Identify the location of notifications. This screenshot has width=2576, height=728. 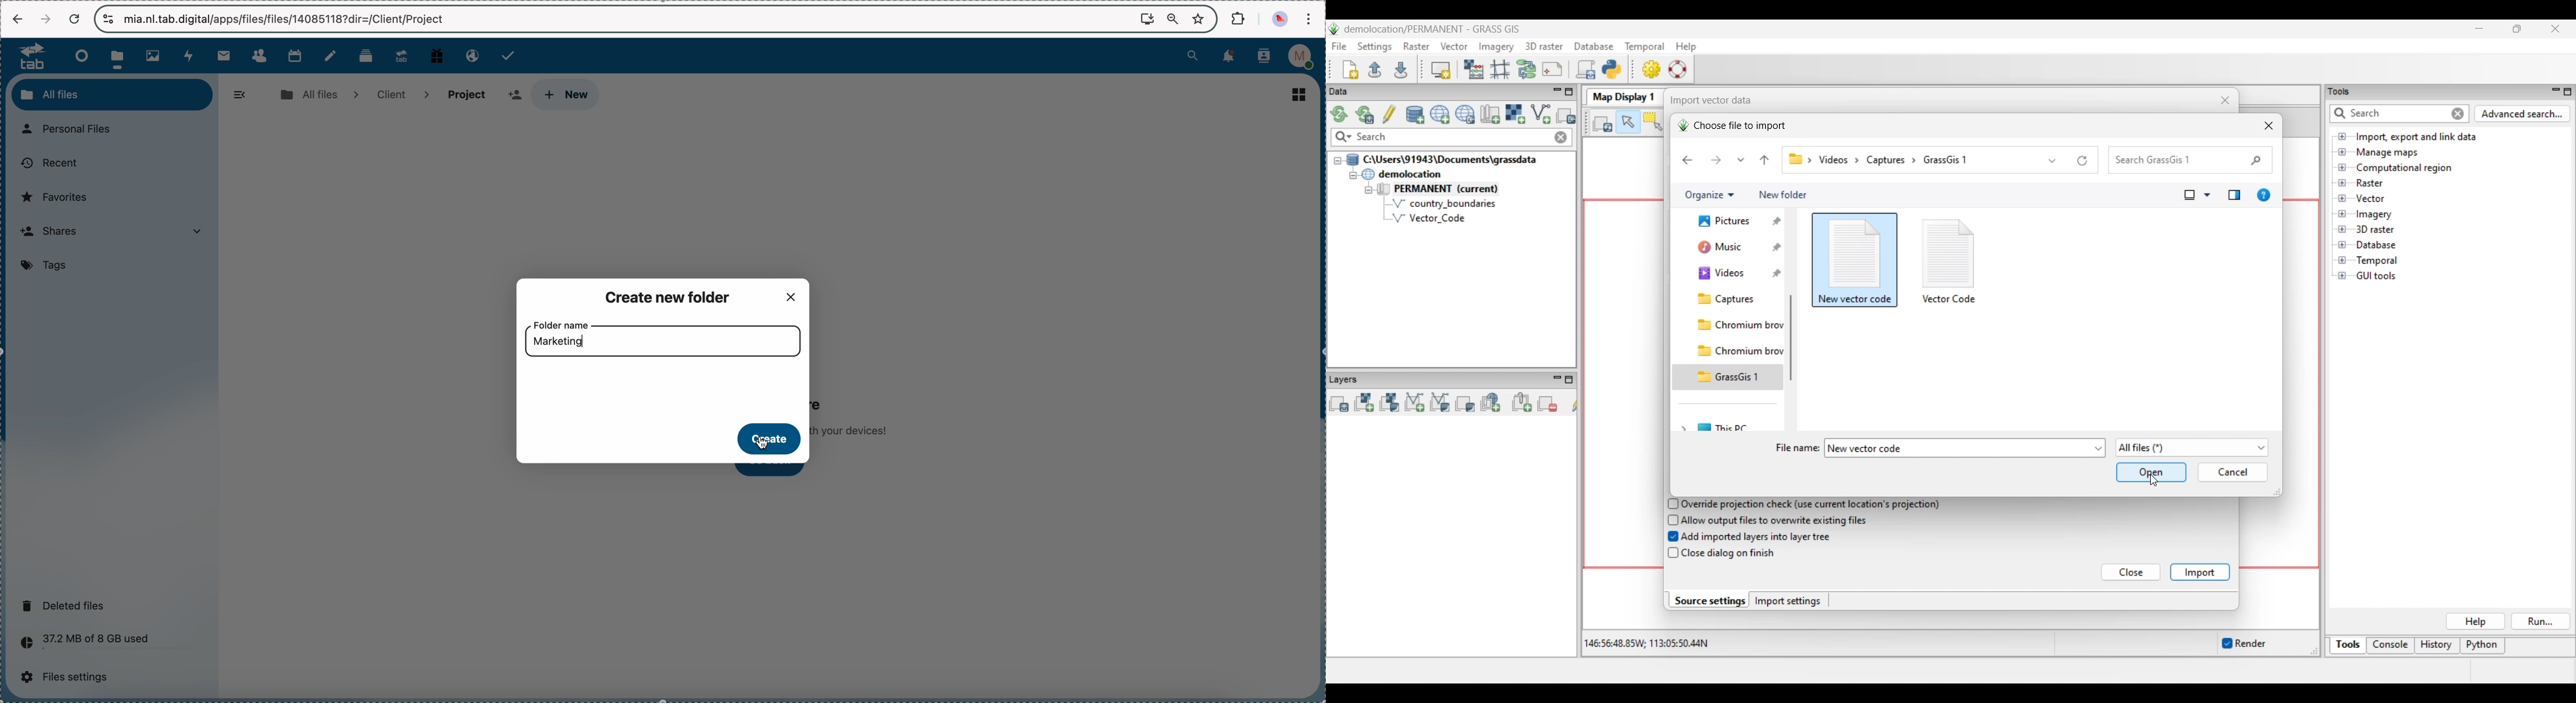
(1227, 57).